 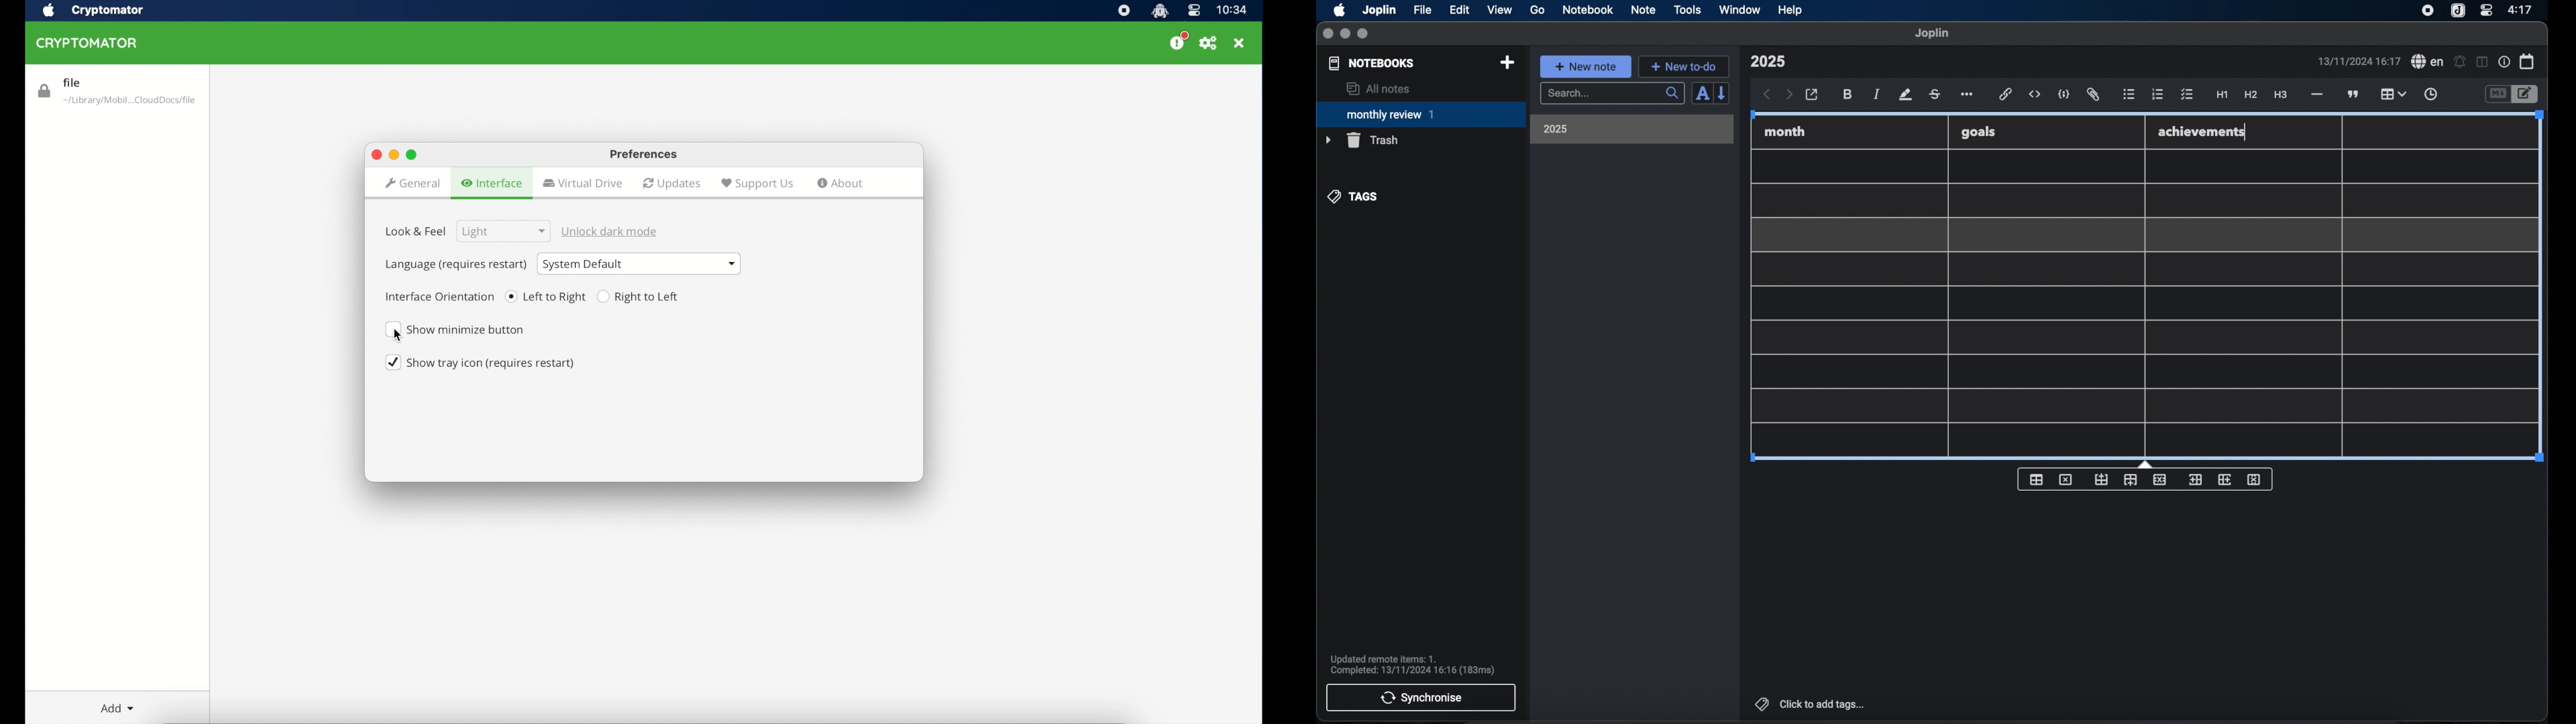 I want to click on sync notification, so click(x=1413, y=665).